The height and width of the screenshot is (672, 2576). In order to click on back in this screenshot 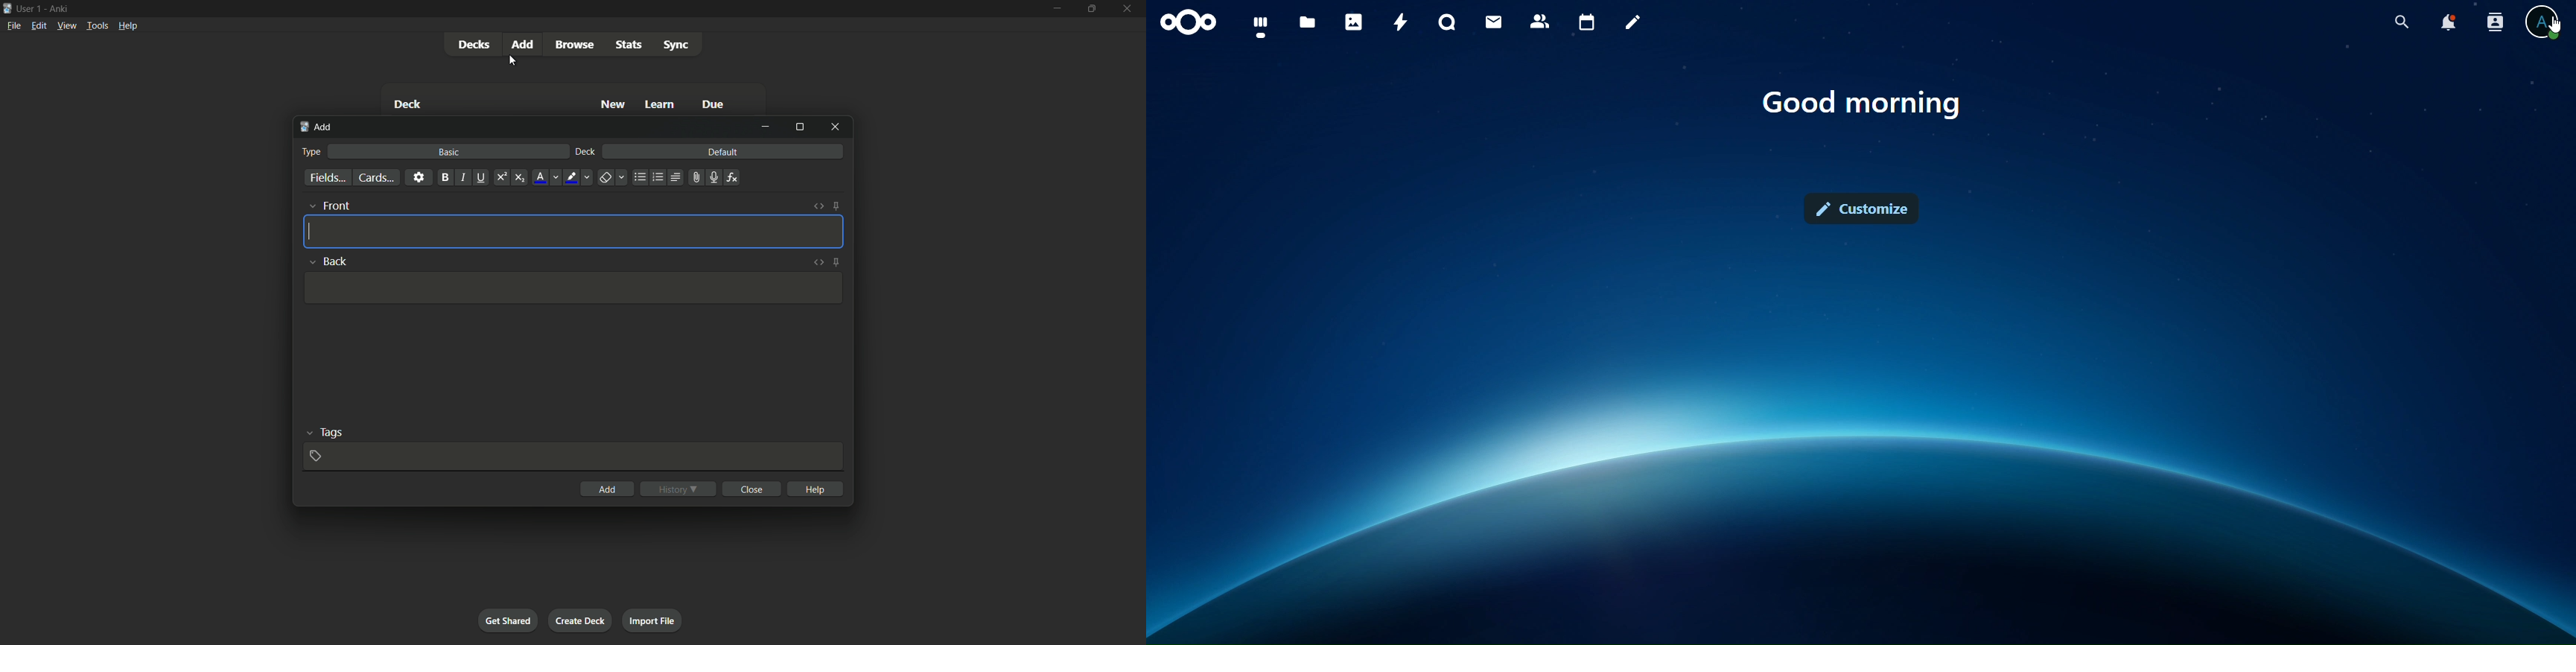, I will do `click(337, 262)`.